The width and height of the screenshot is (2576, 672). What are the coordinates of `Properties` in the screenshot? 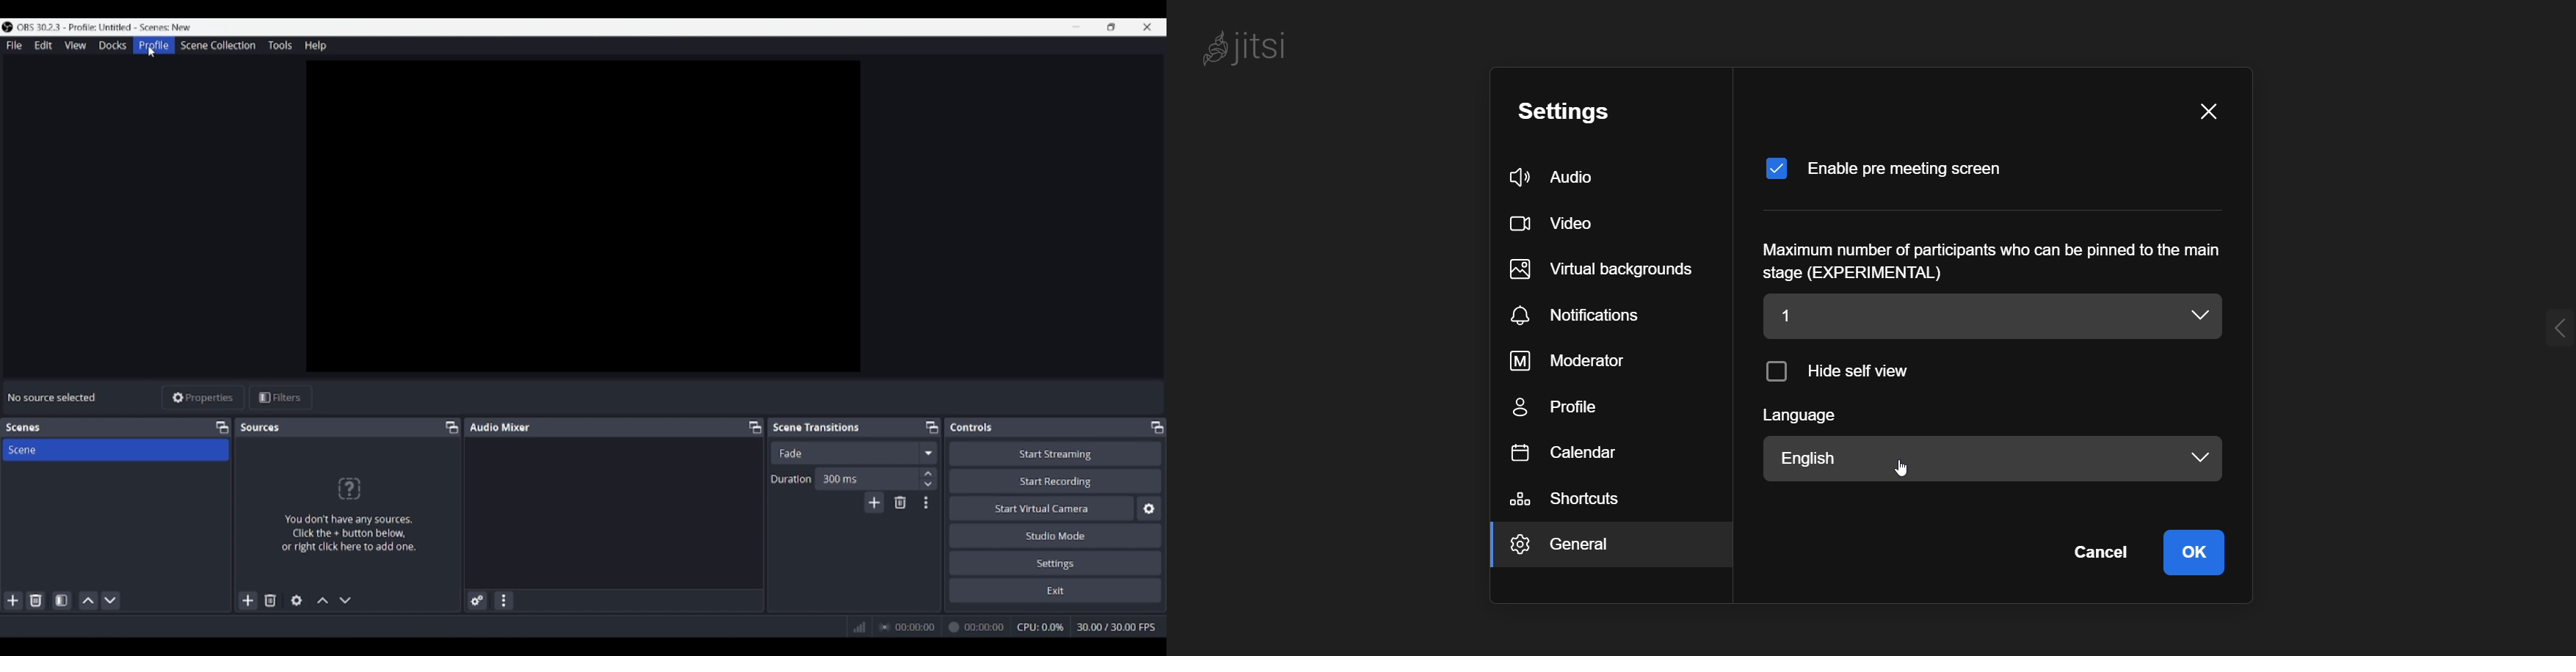 It's located at (204, 398).